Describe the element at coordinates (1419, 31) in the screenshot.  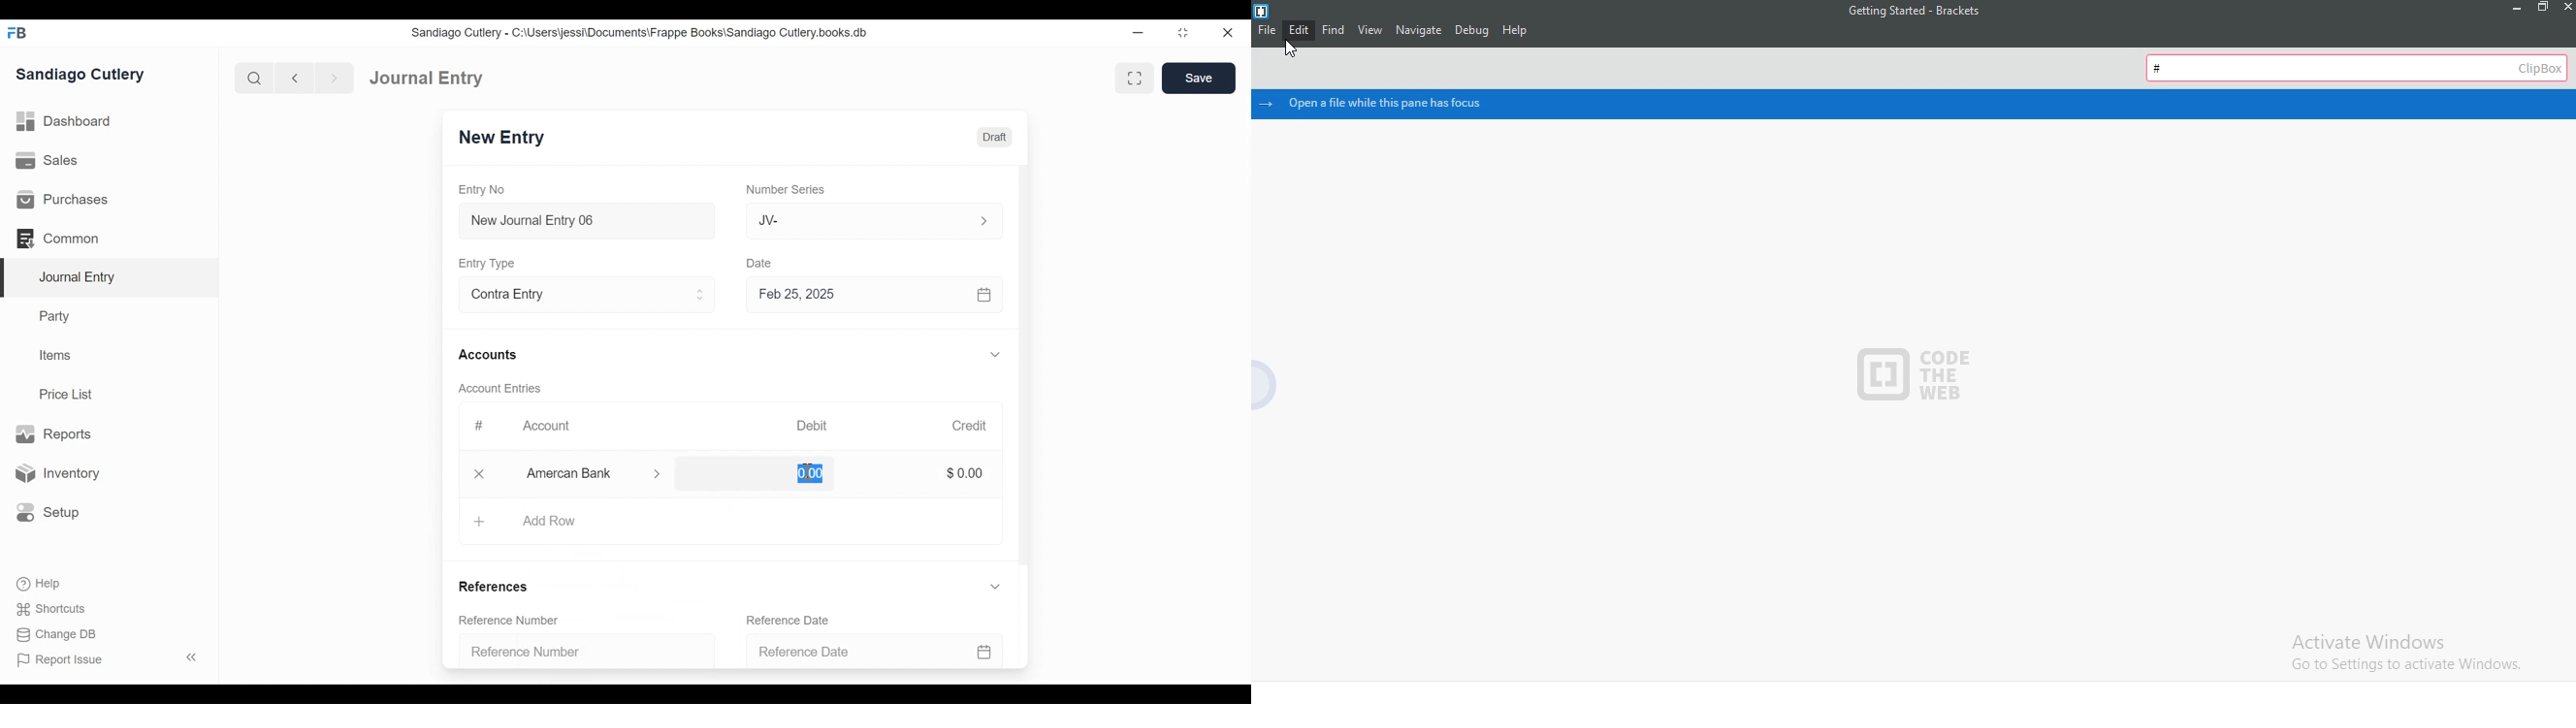
I see `Navigate` at that location.